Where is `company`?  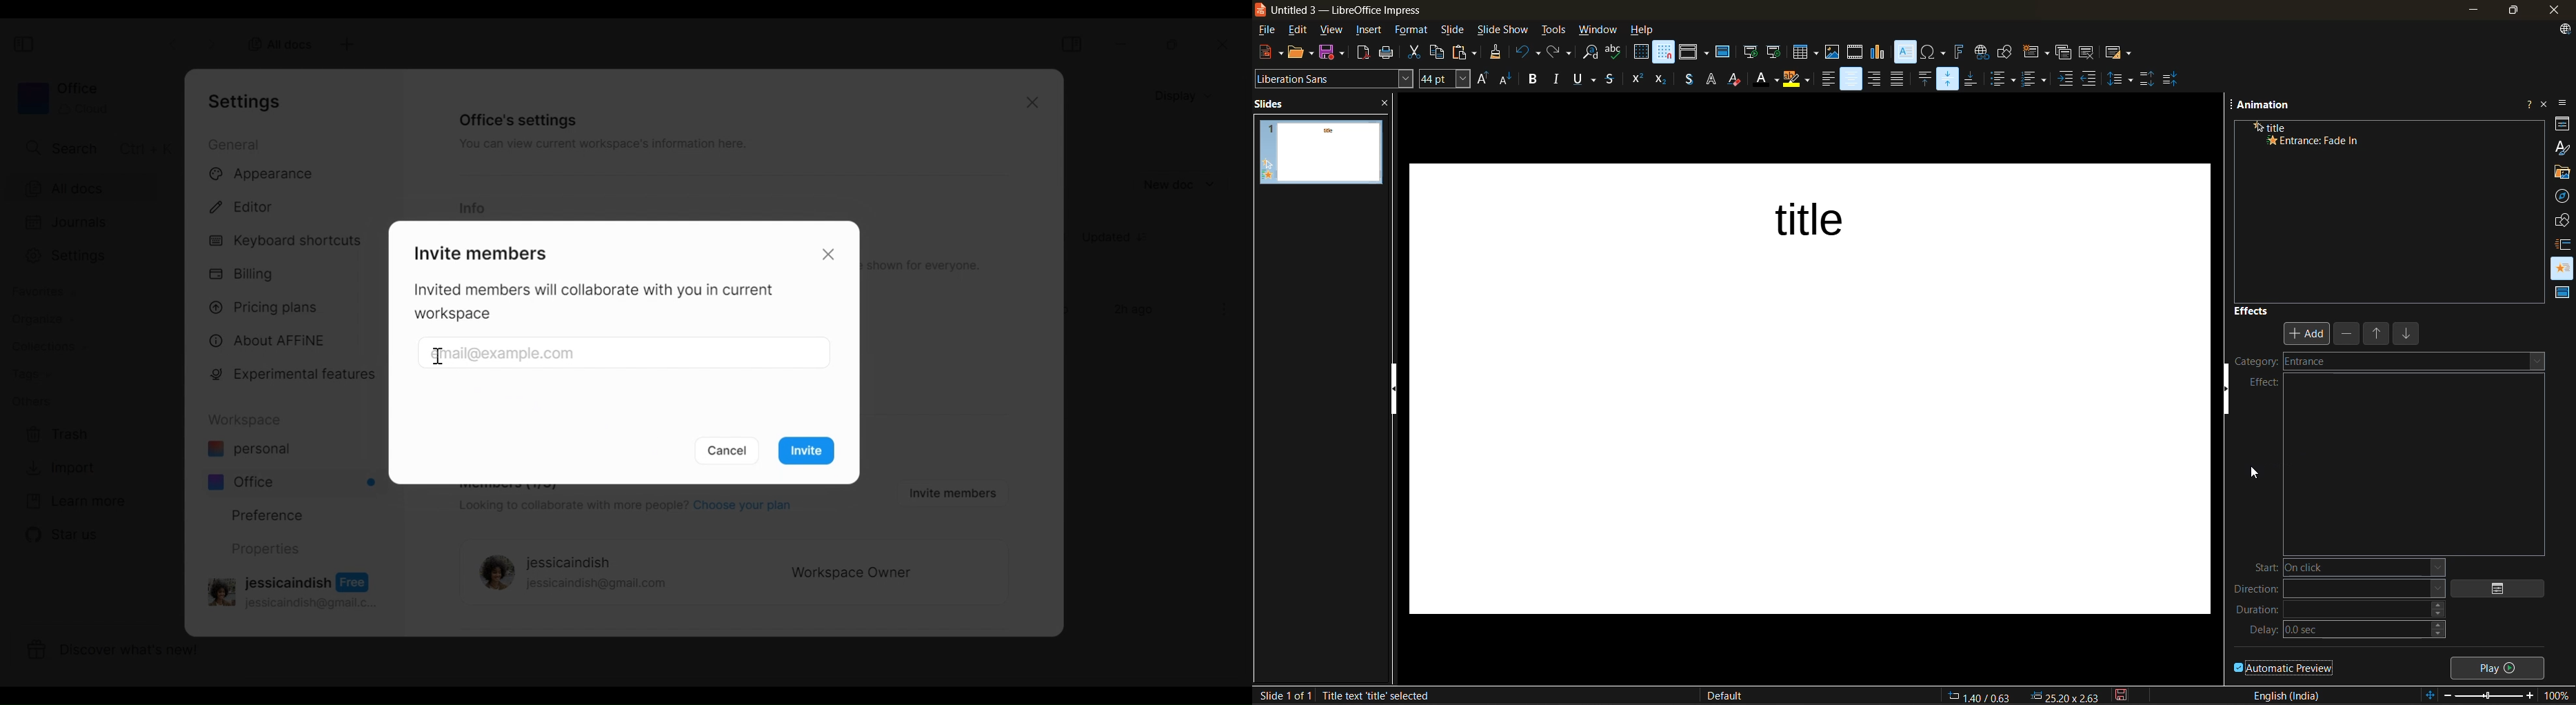
company is located at coordinates (2278, 364).